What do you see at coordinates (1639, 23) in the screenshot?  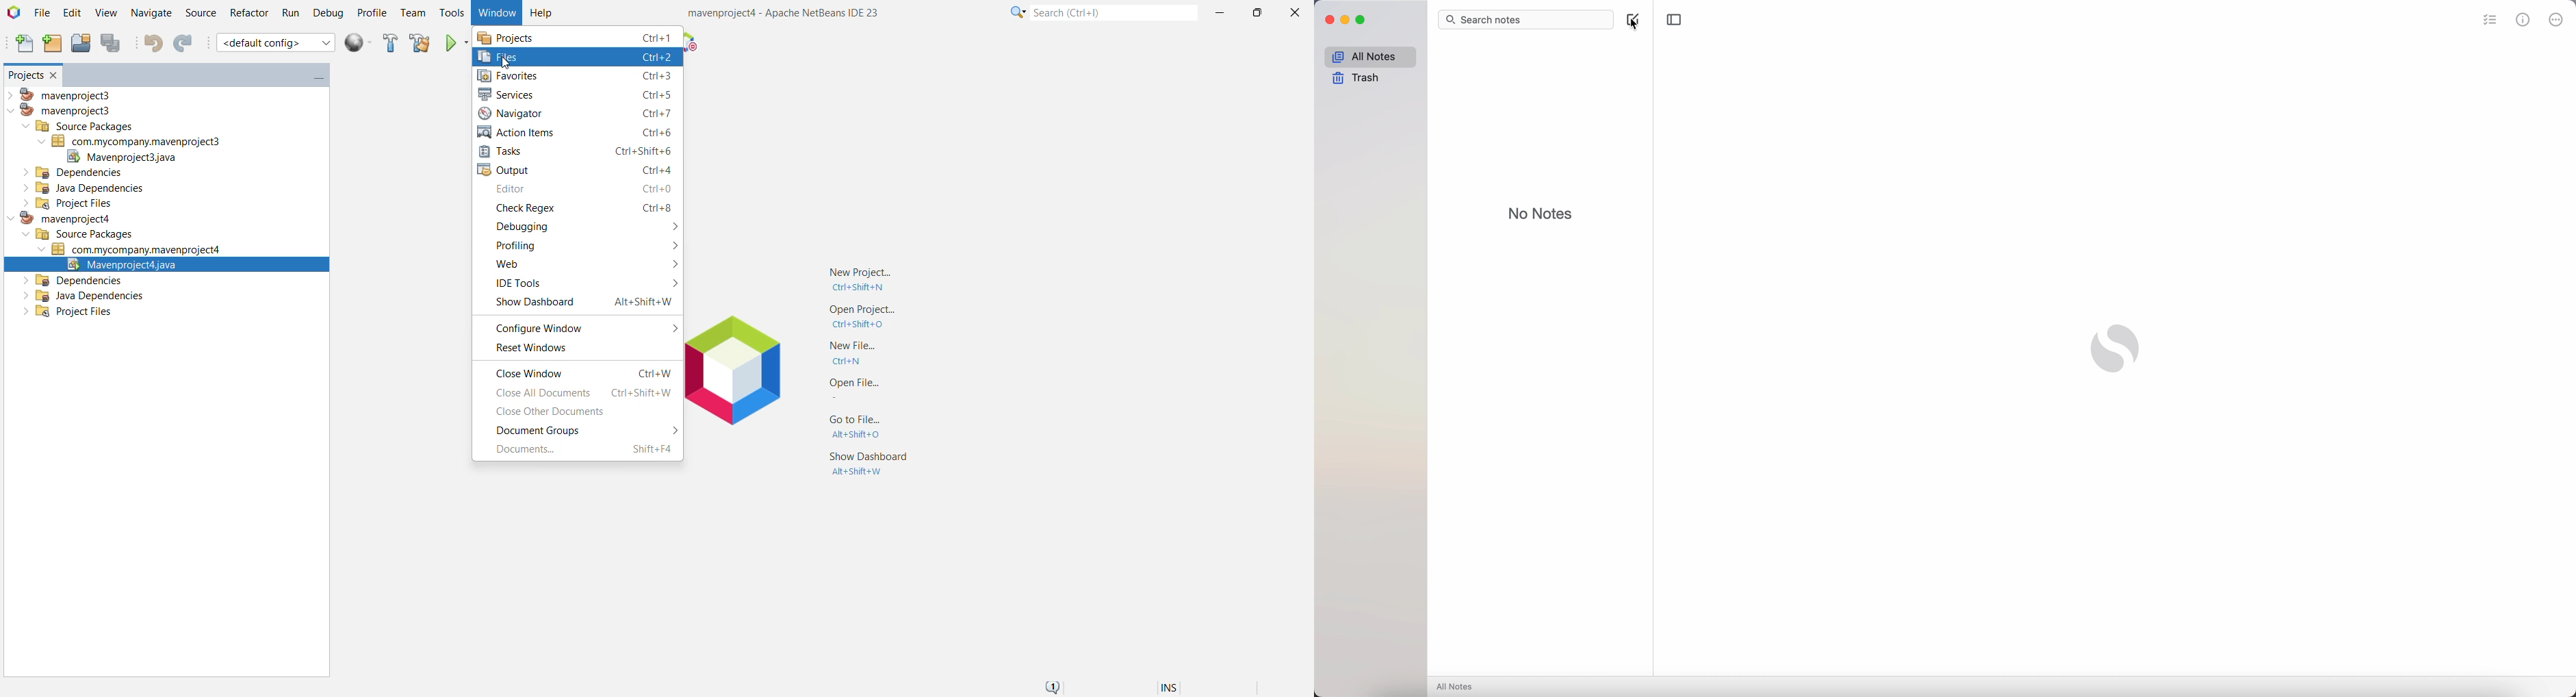 I see `cursor` at bounding box center [1639, 23].